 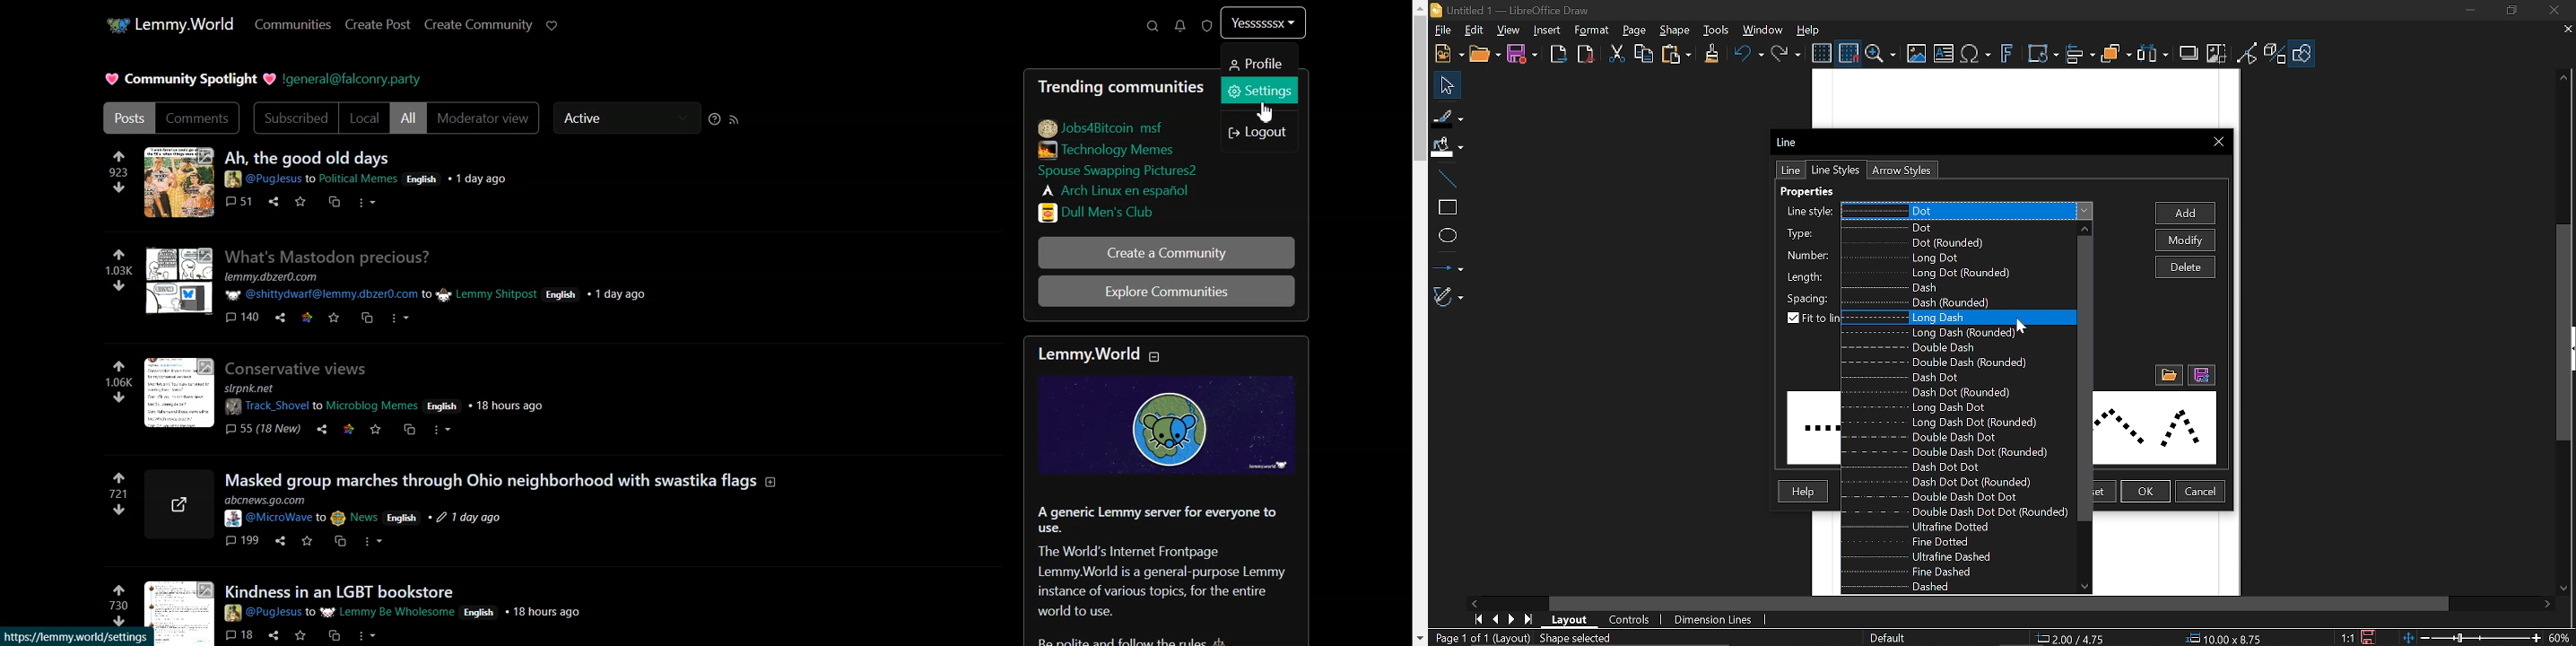 I want to click on Cut, so click(x=1618, y=55).